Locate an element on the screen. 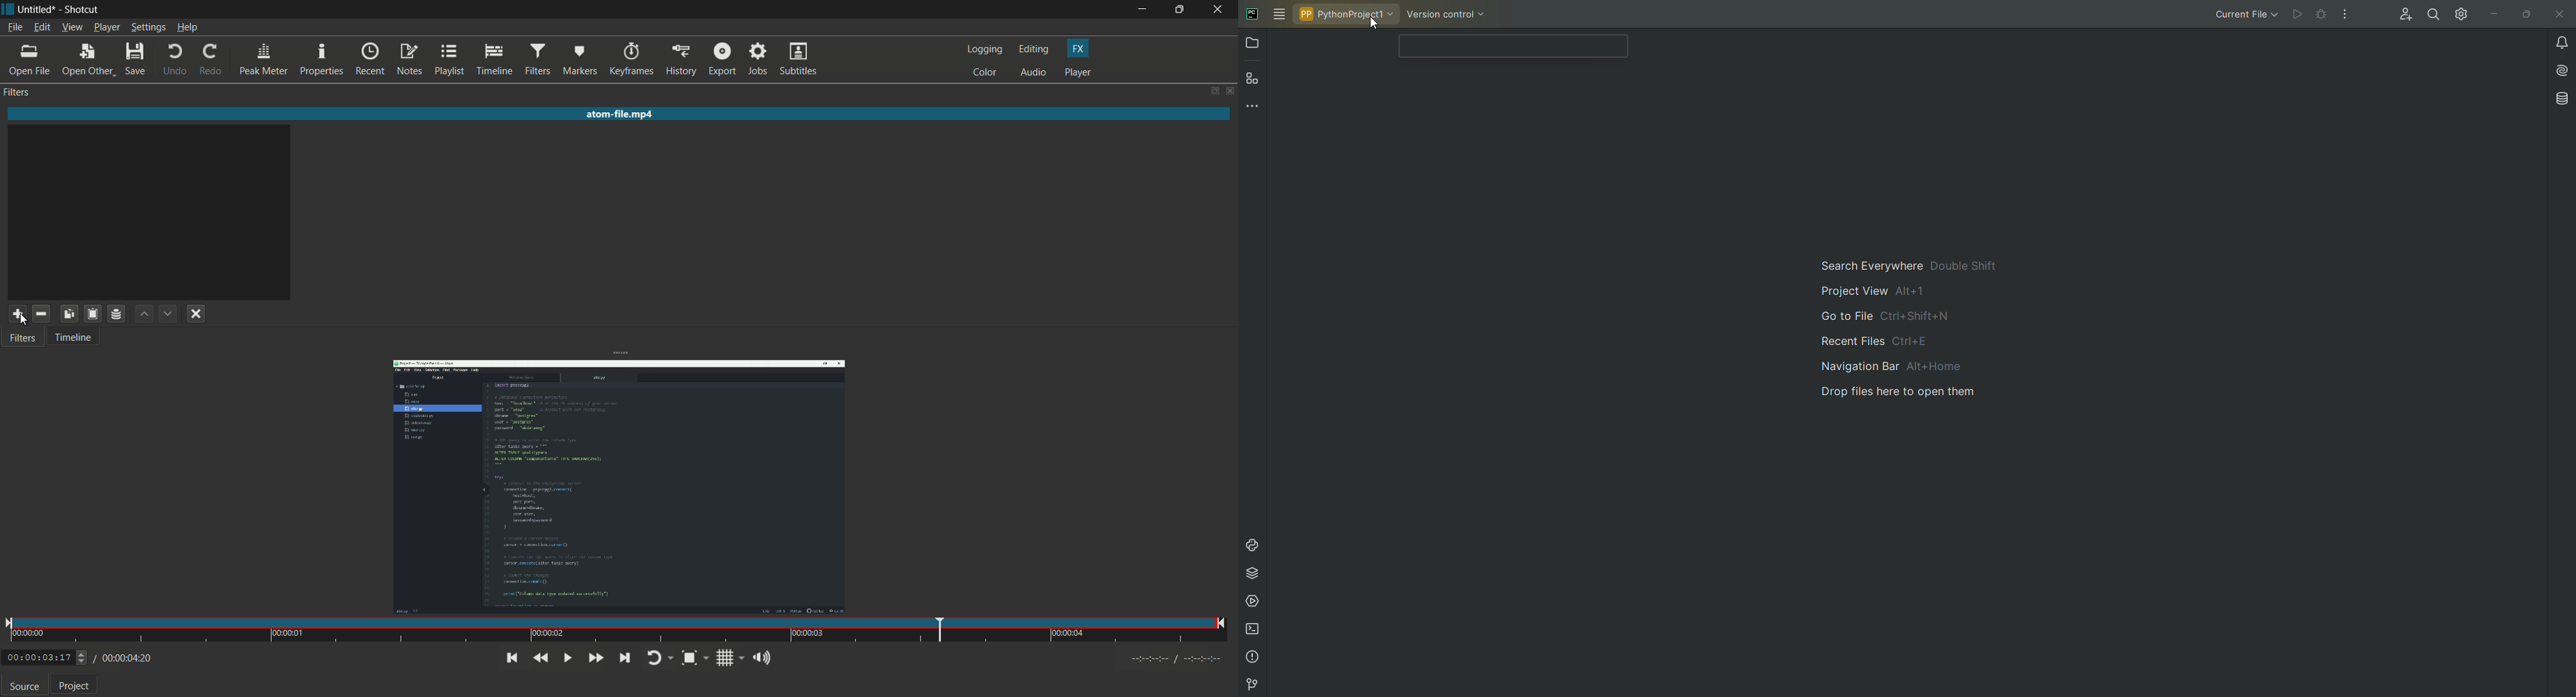 Image resolution: width=2576 pixels, height=700 pixels. logging is located at coordinates (985, 49).